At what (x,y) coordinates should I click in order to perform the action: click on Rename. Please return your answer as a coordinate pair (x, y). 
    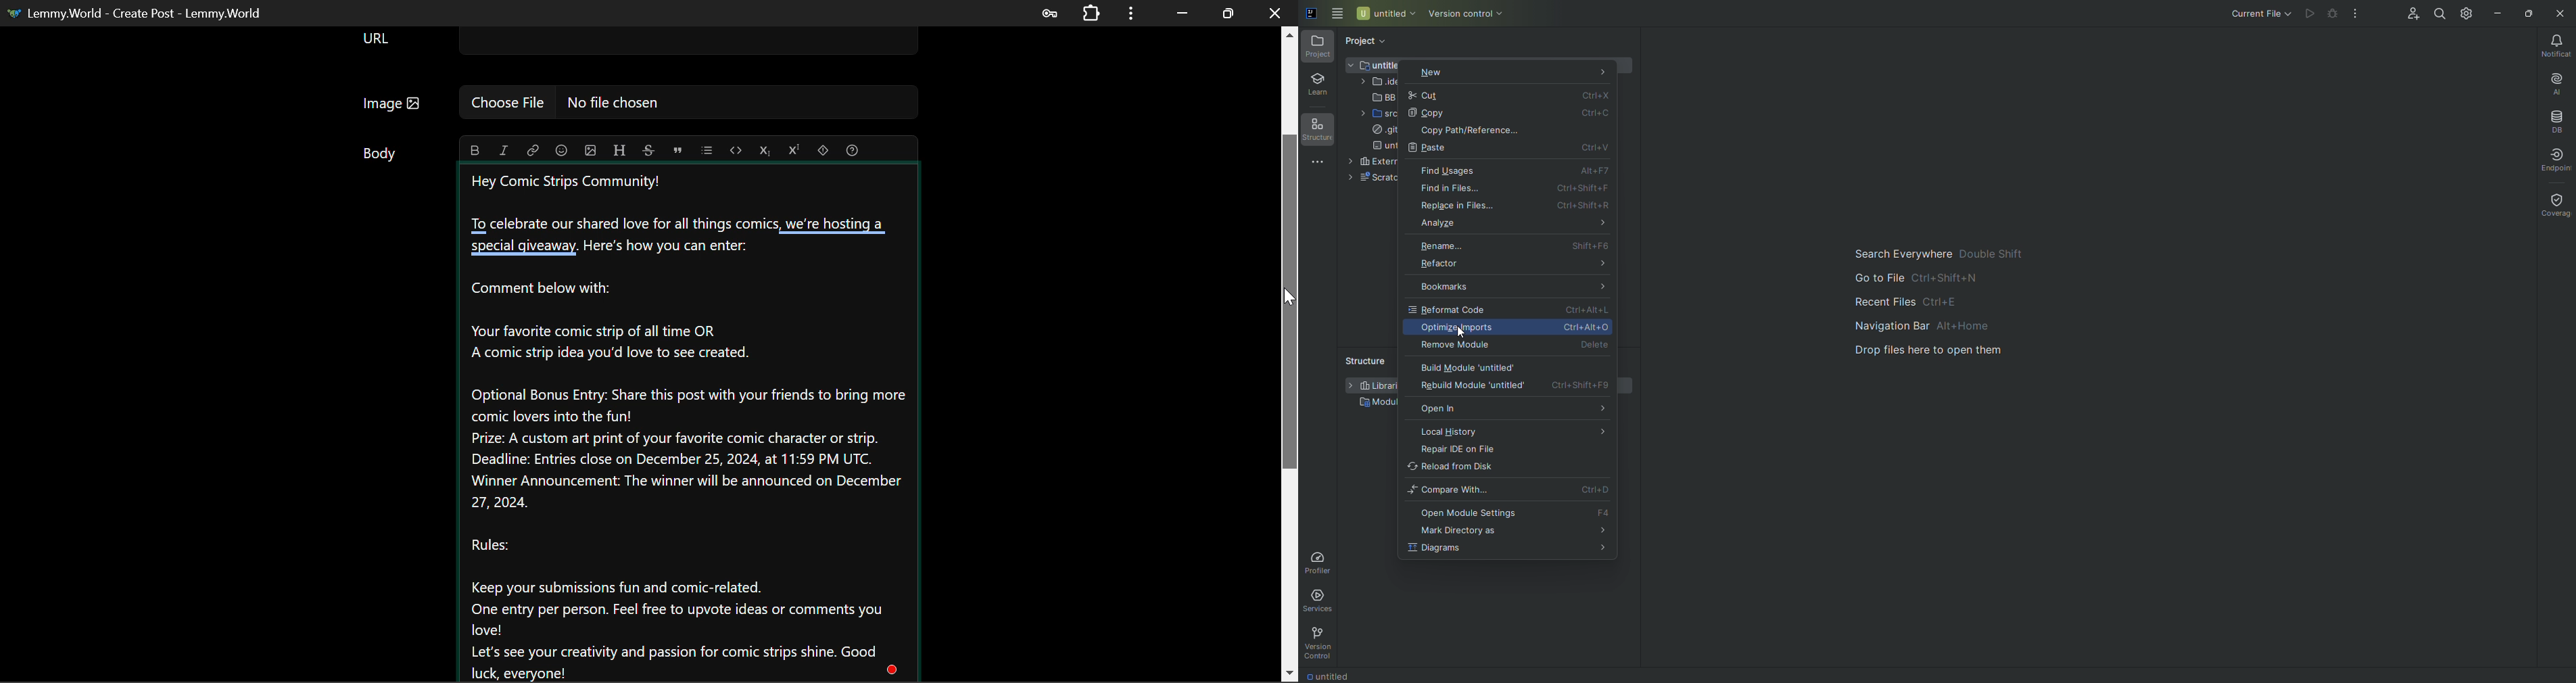
    Looking at the image, I should click on (1516, 248).